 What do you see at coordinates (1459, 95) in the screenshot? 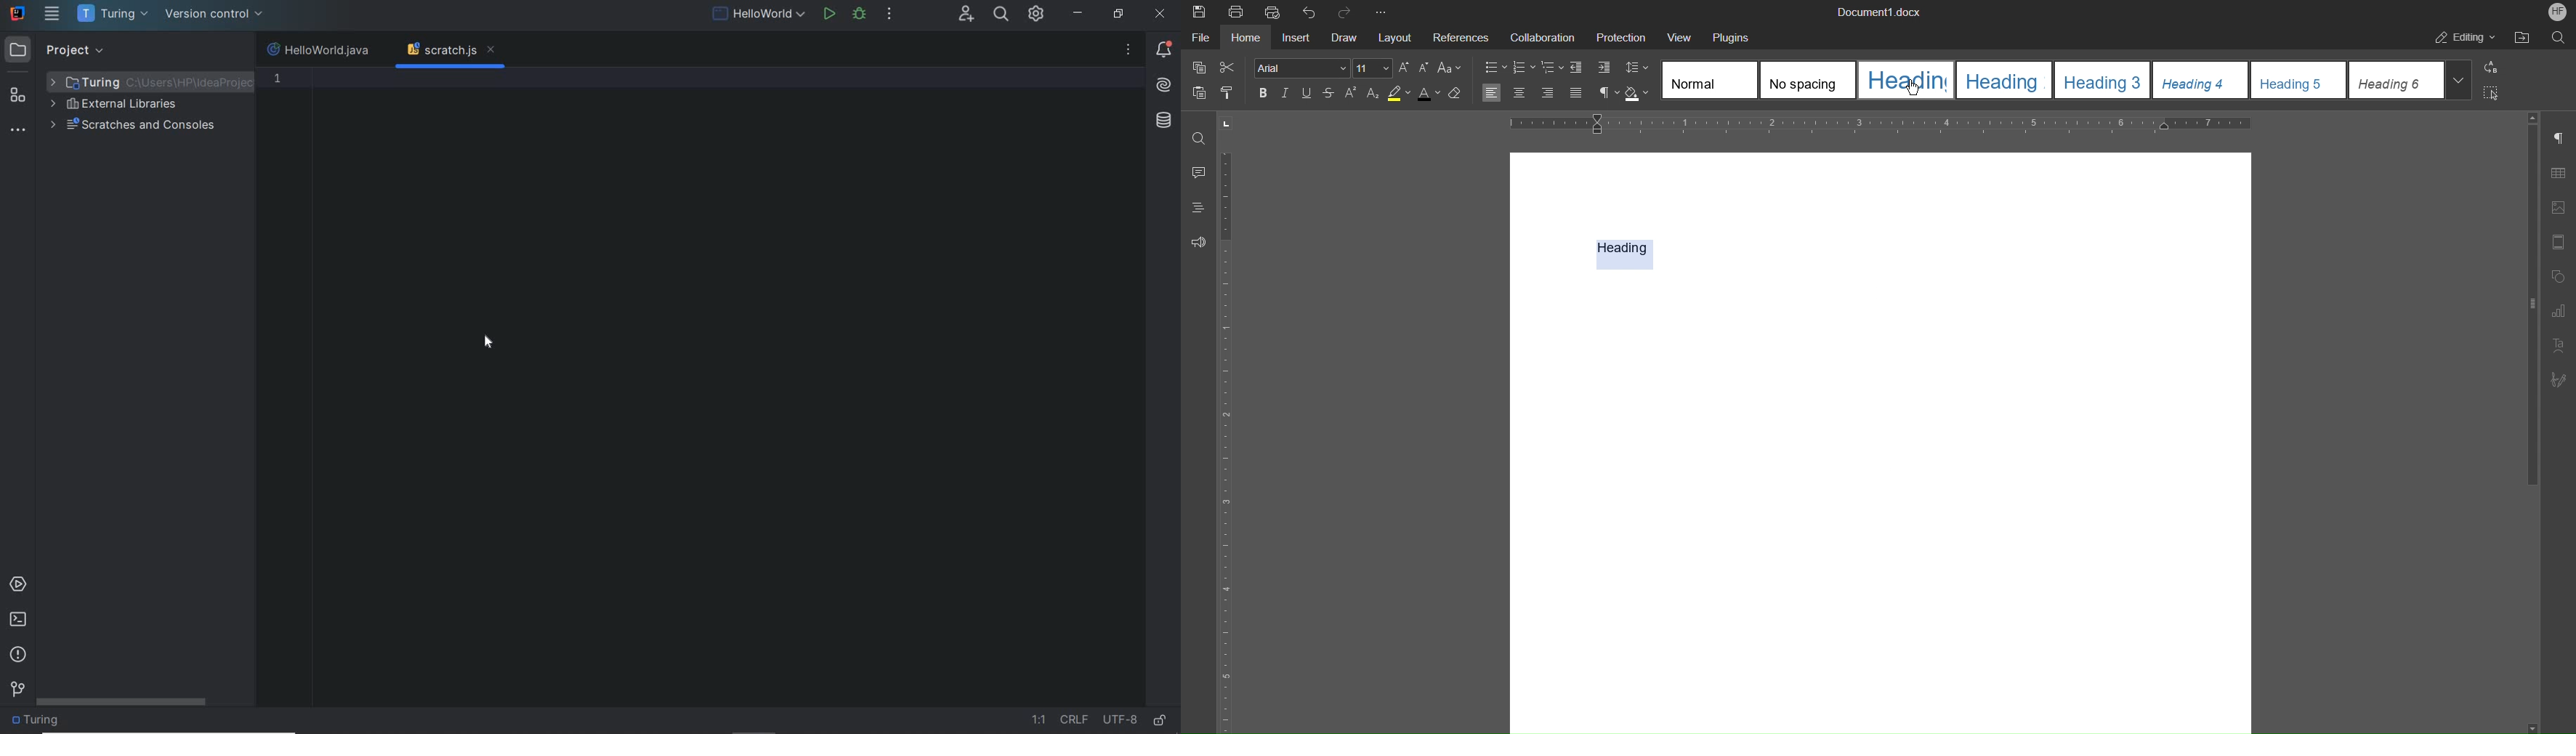
I see `Erase Style` at bounding box center [1459, 95].